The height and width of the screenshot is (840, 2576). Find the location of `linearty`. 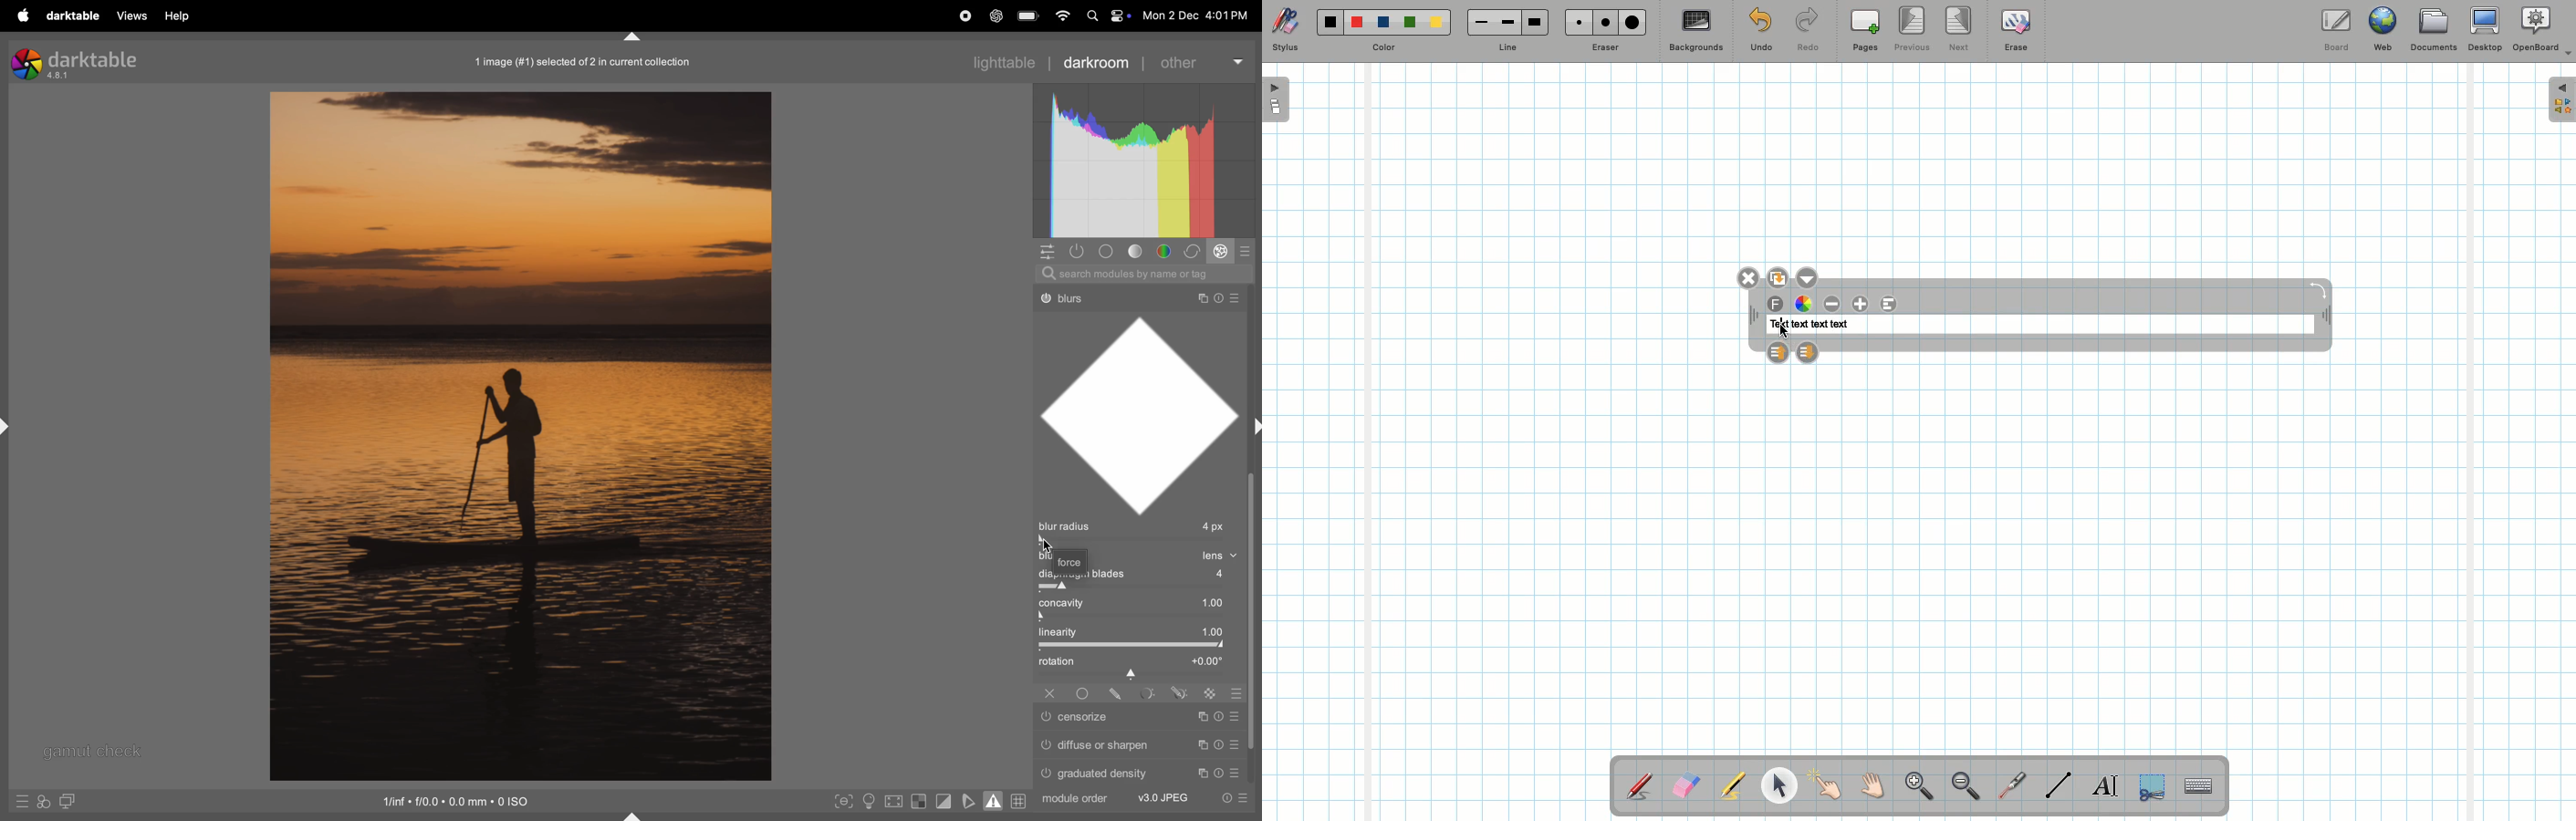

linearty is located at coordinates (1140, 633).